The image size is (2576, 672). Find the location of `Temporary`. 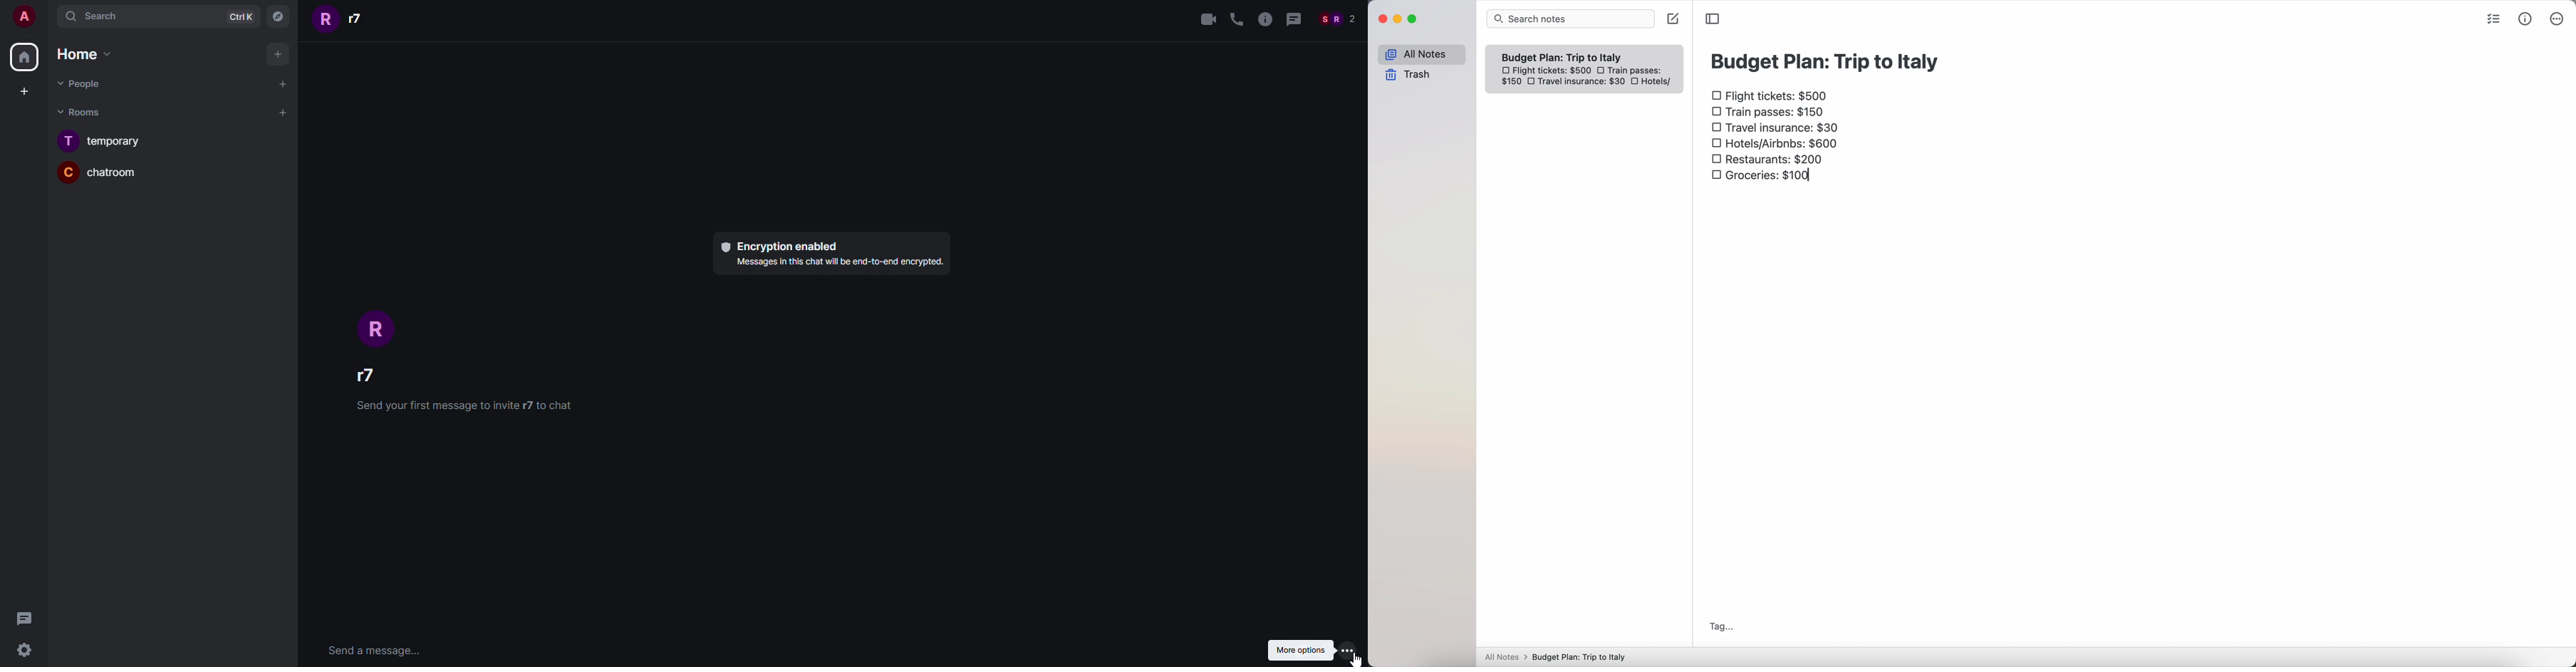

Temporary is located at coordinates (100, 140).